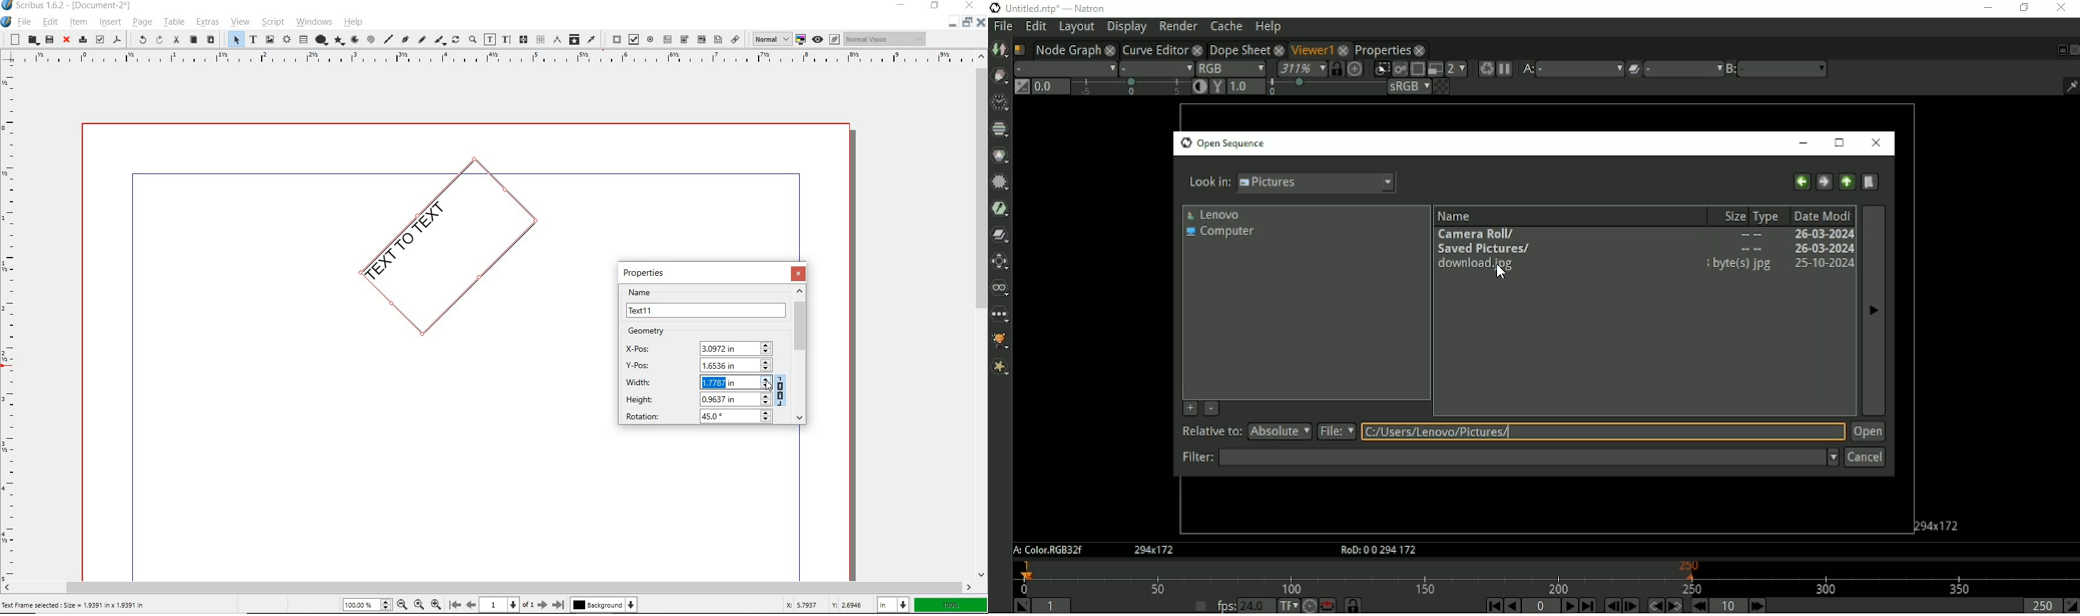 This screenshot has width=2100, height=616. I want to click on CLOSE, so click(800, 273).